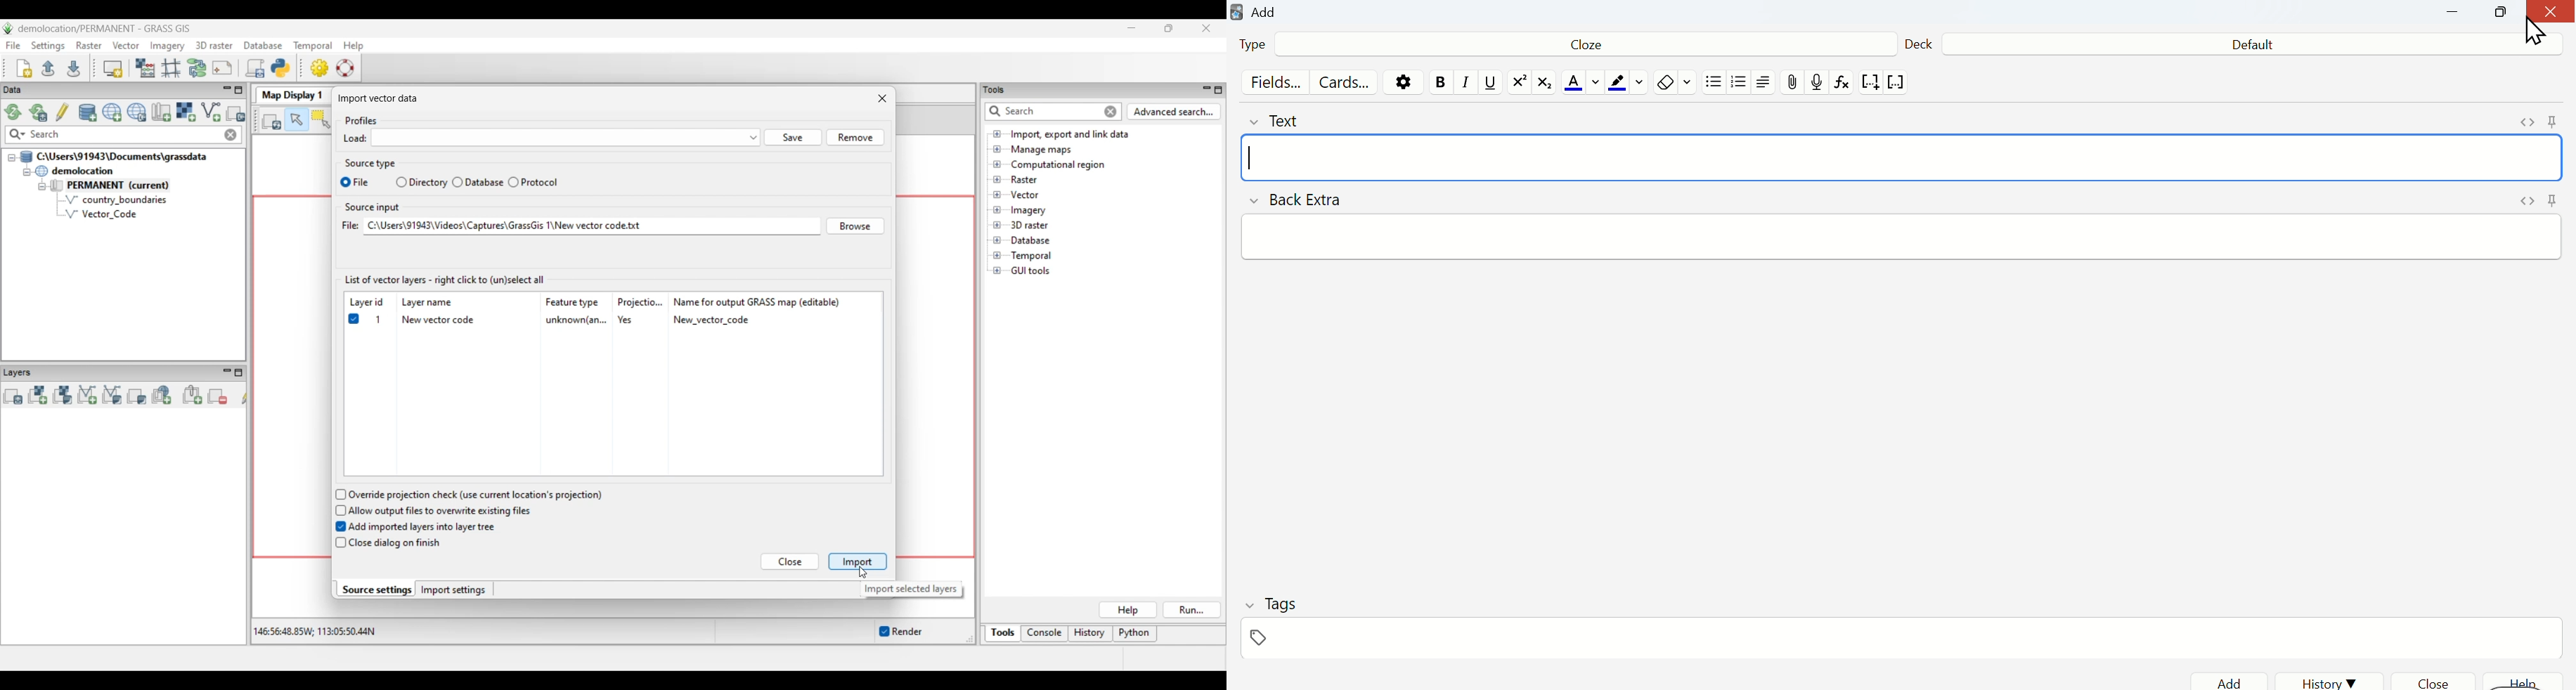  What do you see at coordinates (1870, 84) in the screenshot?
I see `notation` at bounding box center [1870, 84].